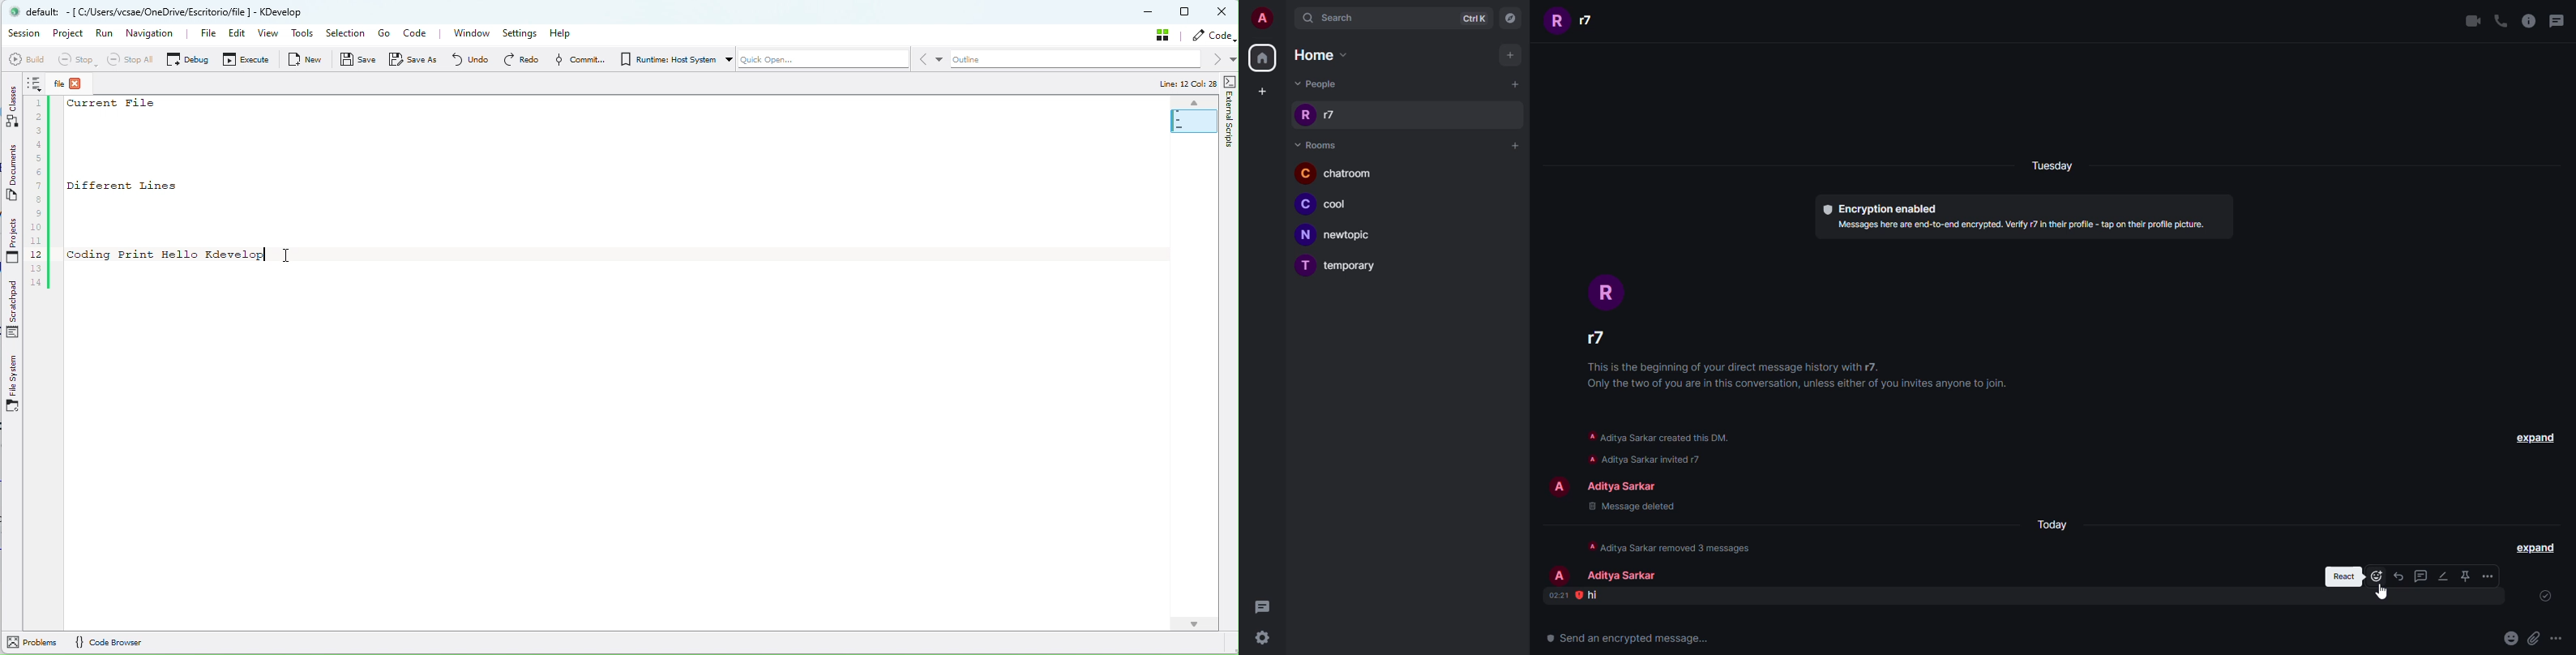 The image size is (2576, 672). Describe the element at coordinates (1335, 173) in the screenshot. I see `room` at that location.